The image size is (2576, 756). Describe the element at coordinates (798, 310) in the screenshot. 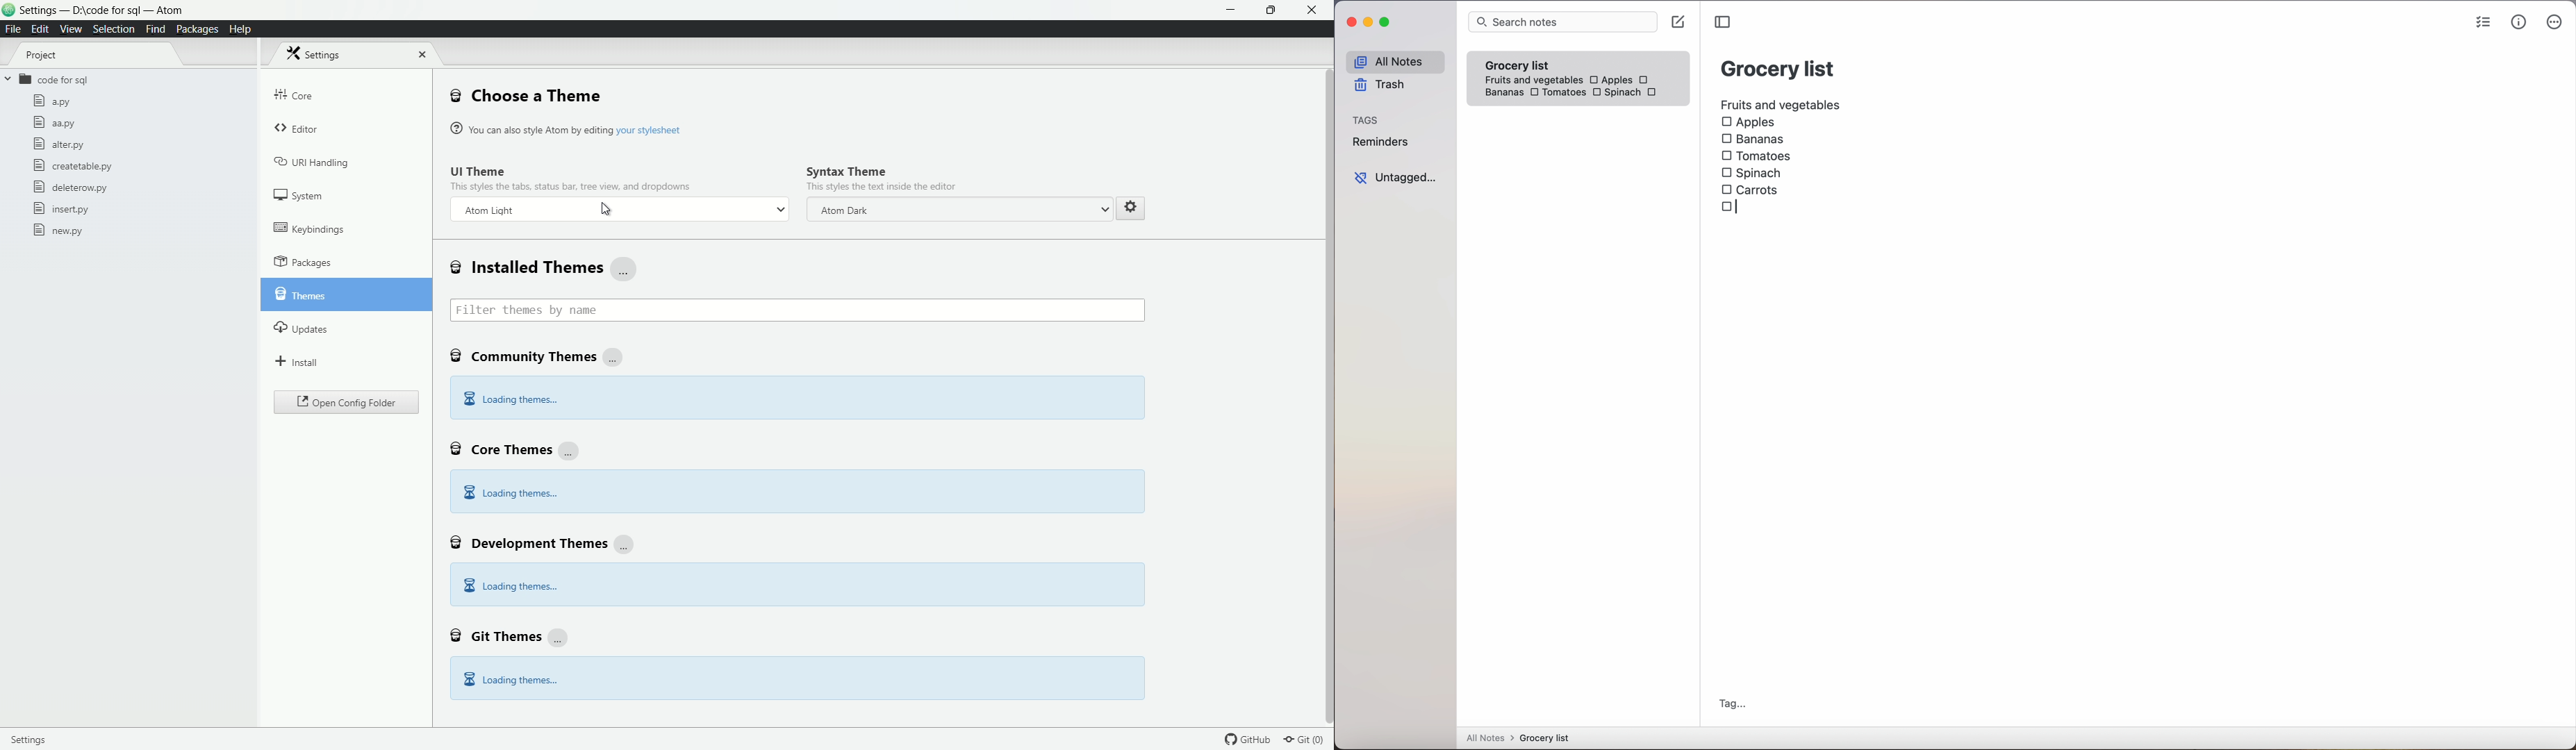

I see `filter themes by name` at that location.